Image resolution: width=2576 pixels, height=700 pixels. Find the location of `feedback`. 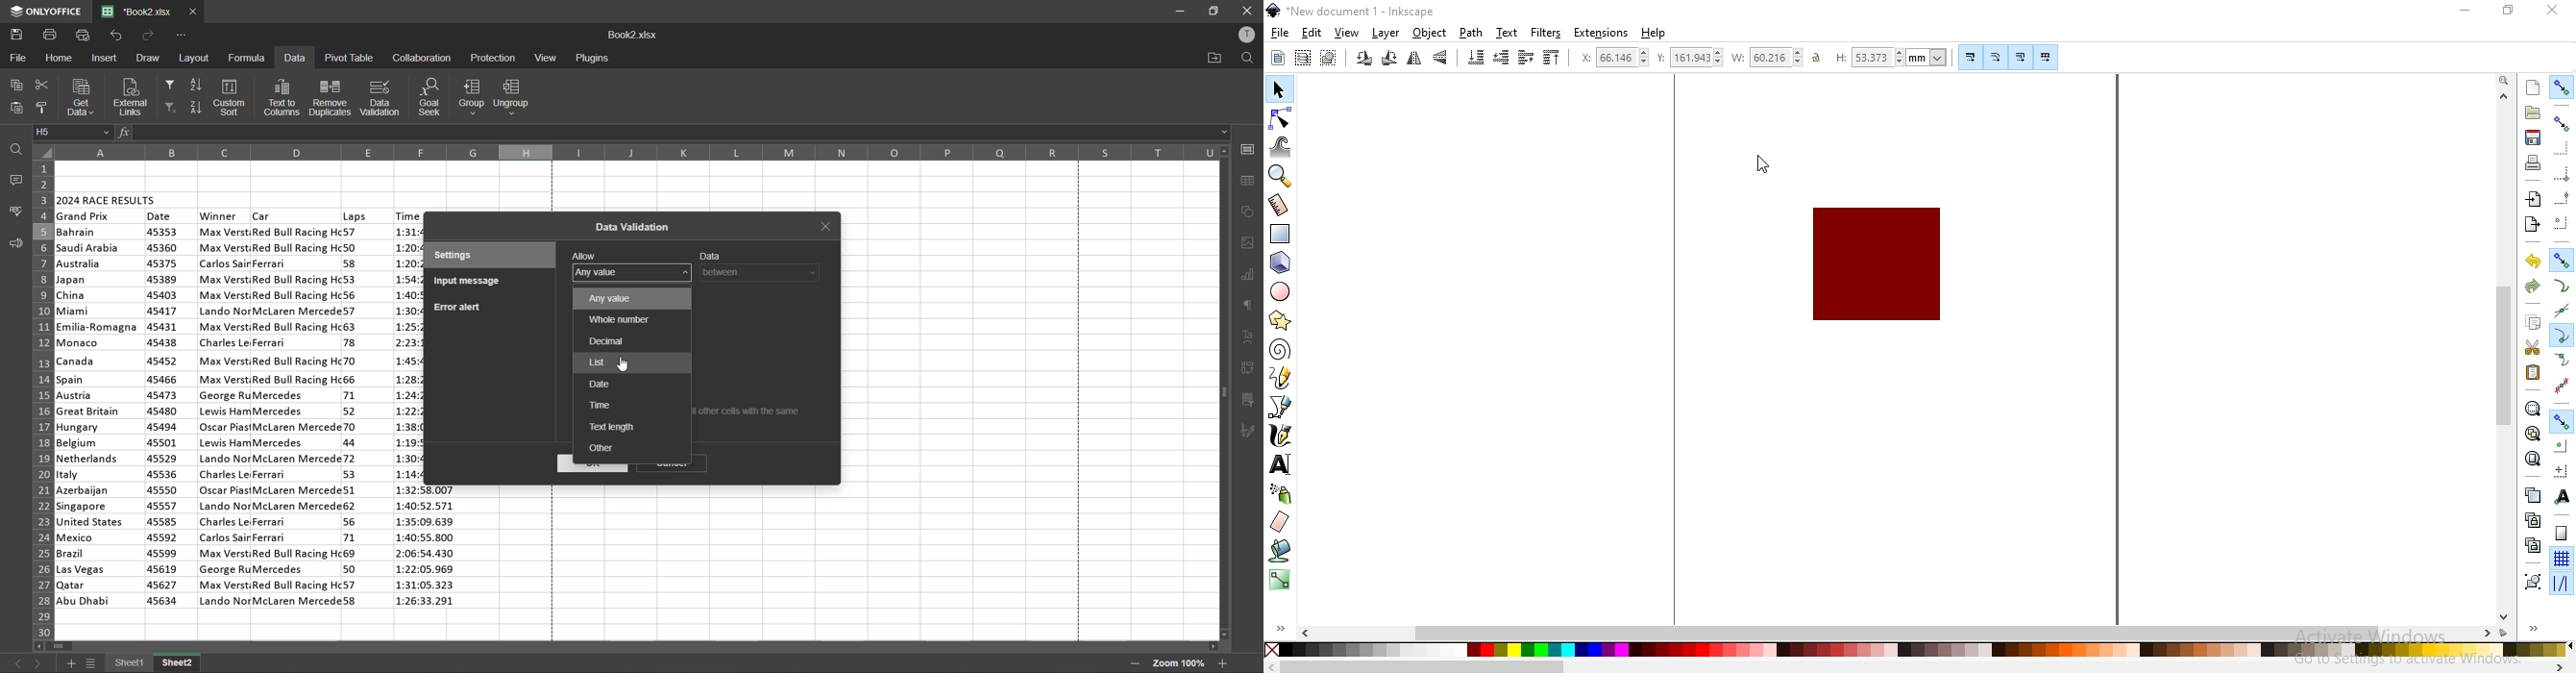

feedback is located at coordinates (14, 244).